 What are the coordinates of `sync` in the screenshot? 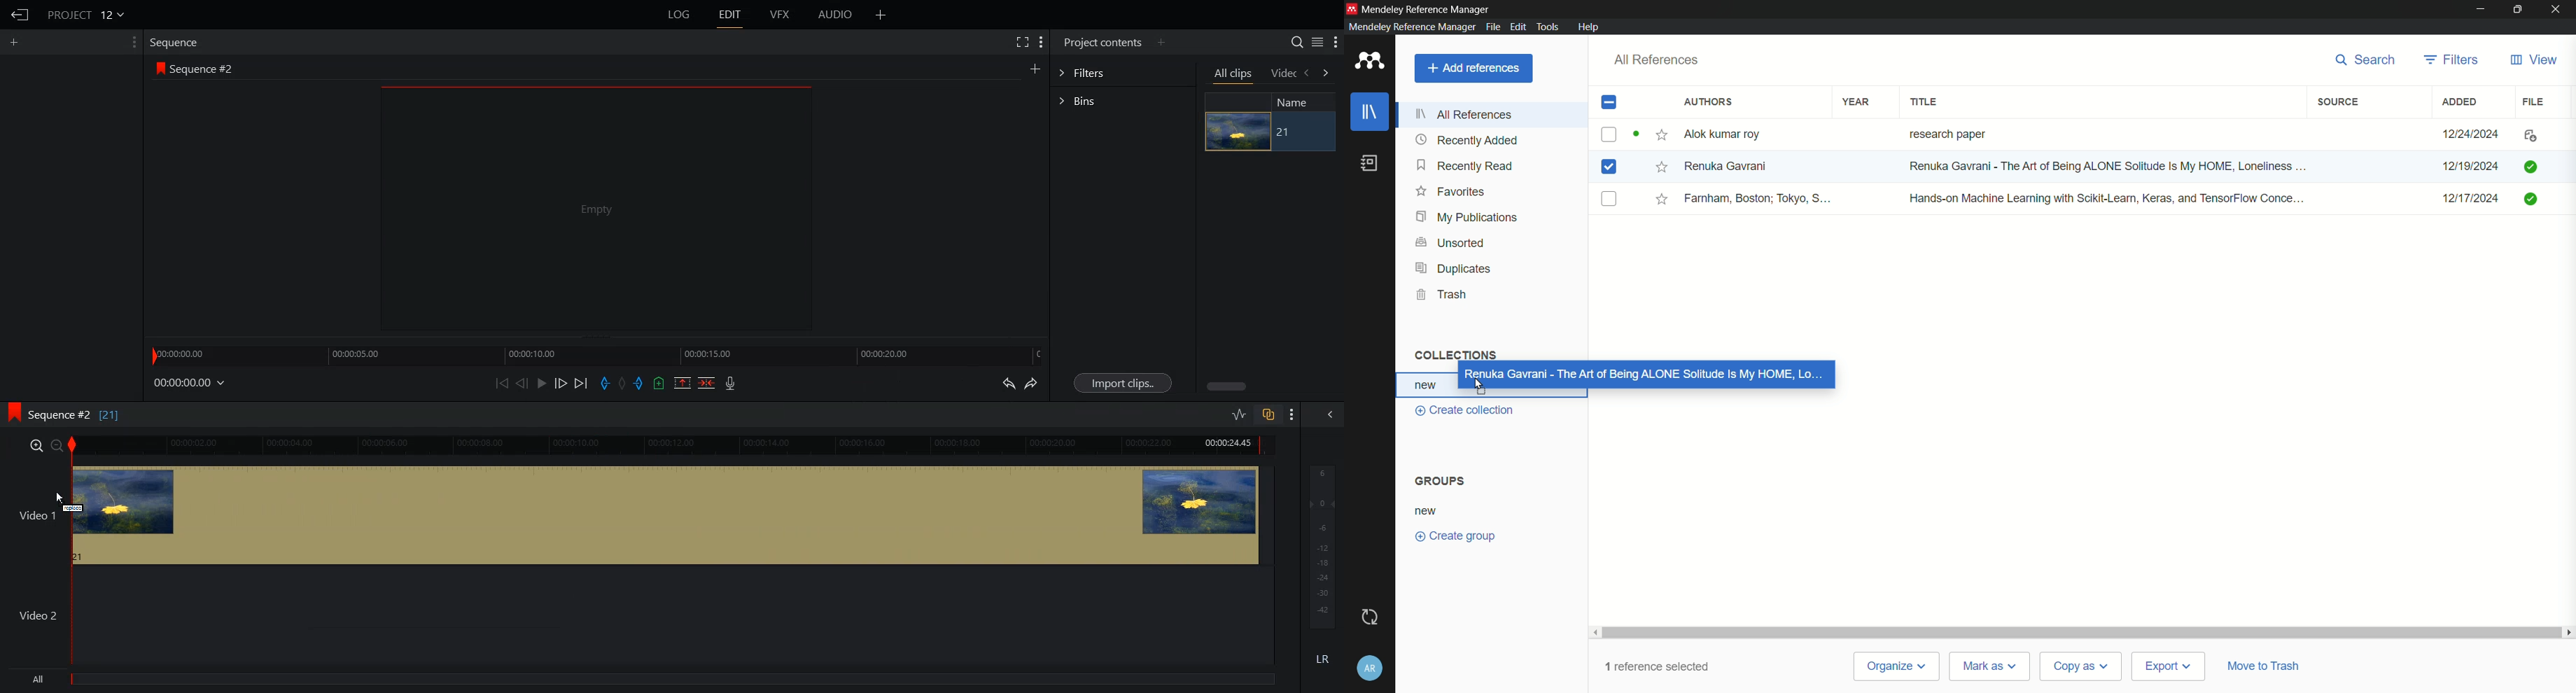 It's located at (1370, 617).